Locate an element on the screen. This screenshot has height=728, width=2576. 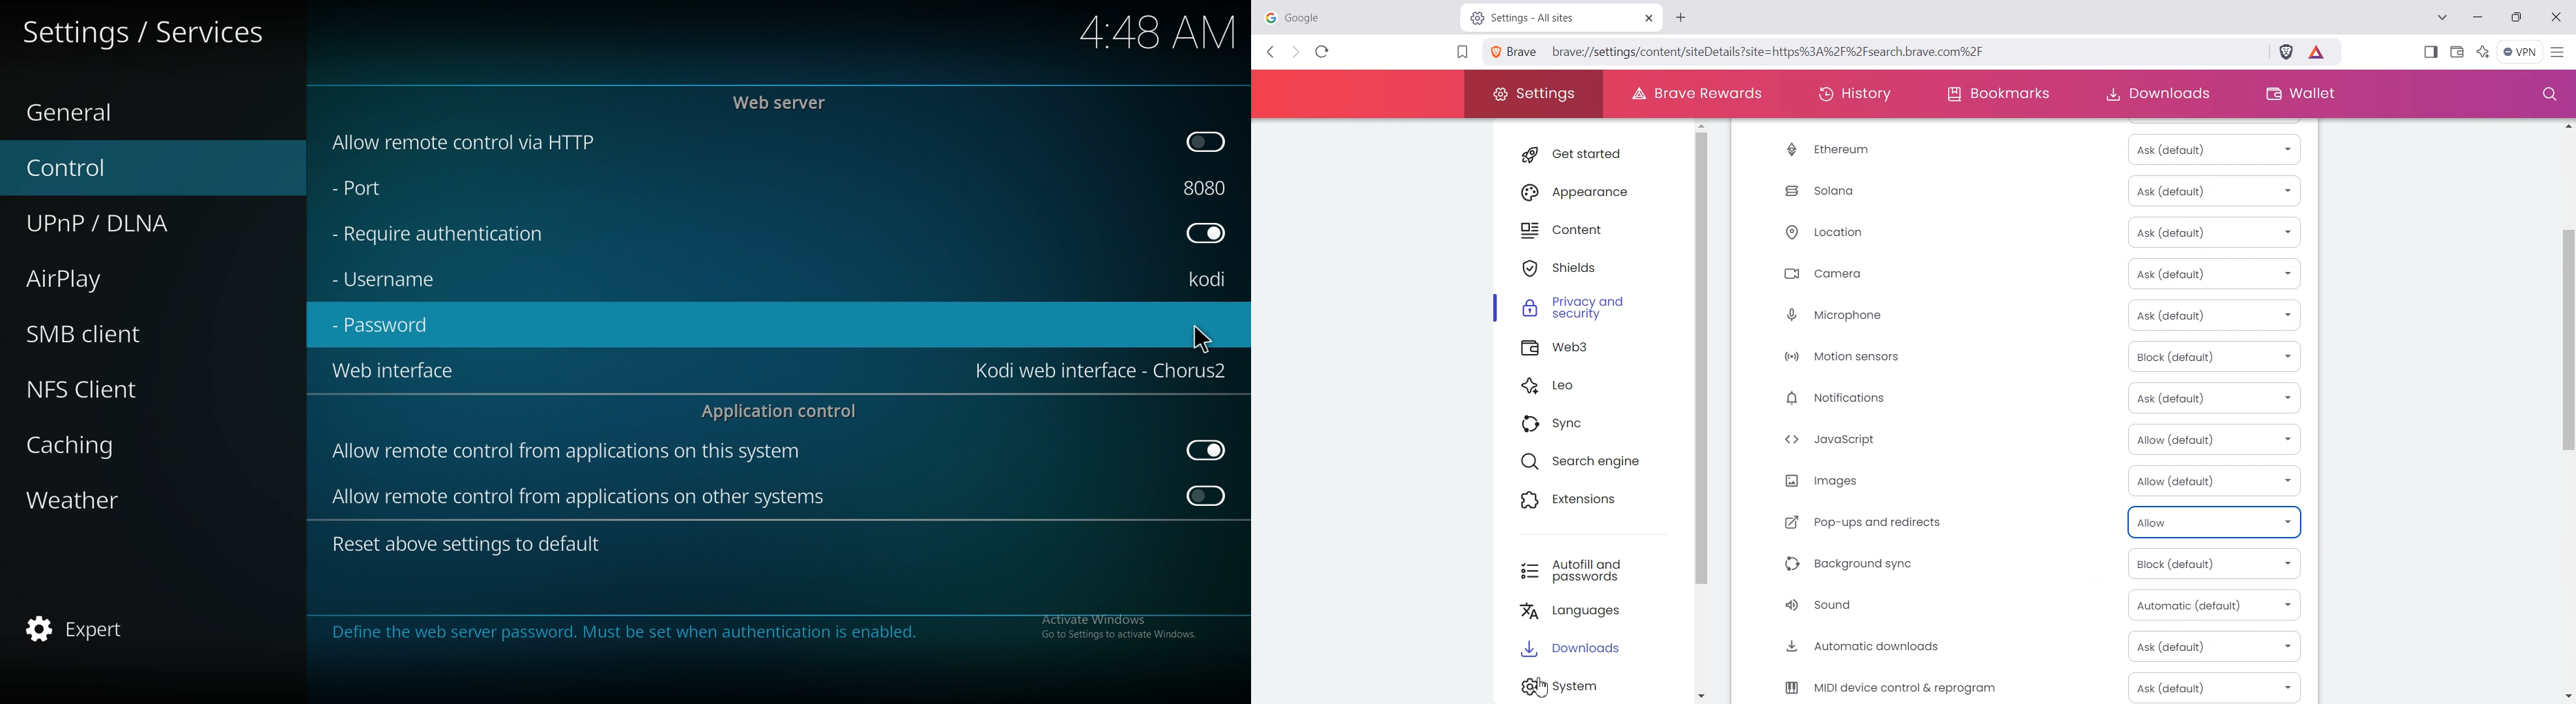
upnp/dlna is located at coordinates (119, 224).